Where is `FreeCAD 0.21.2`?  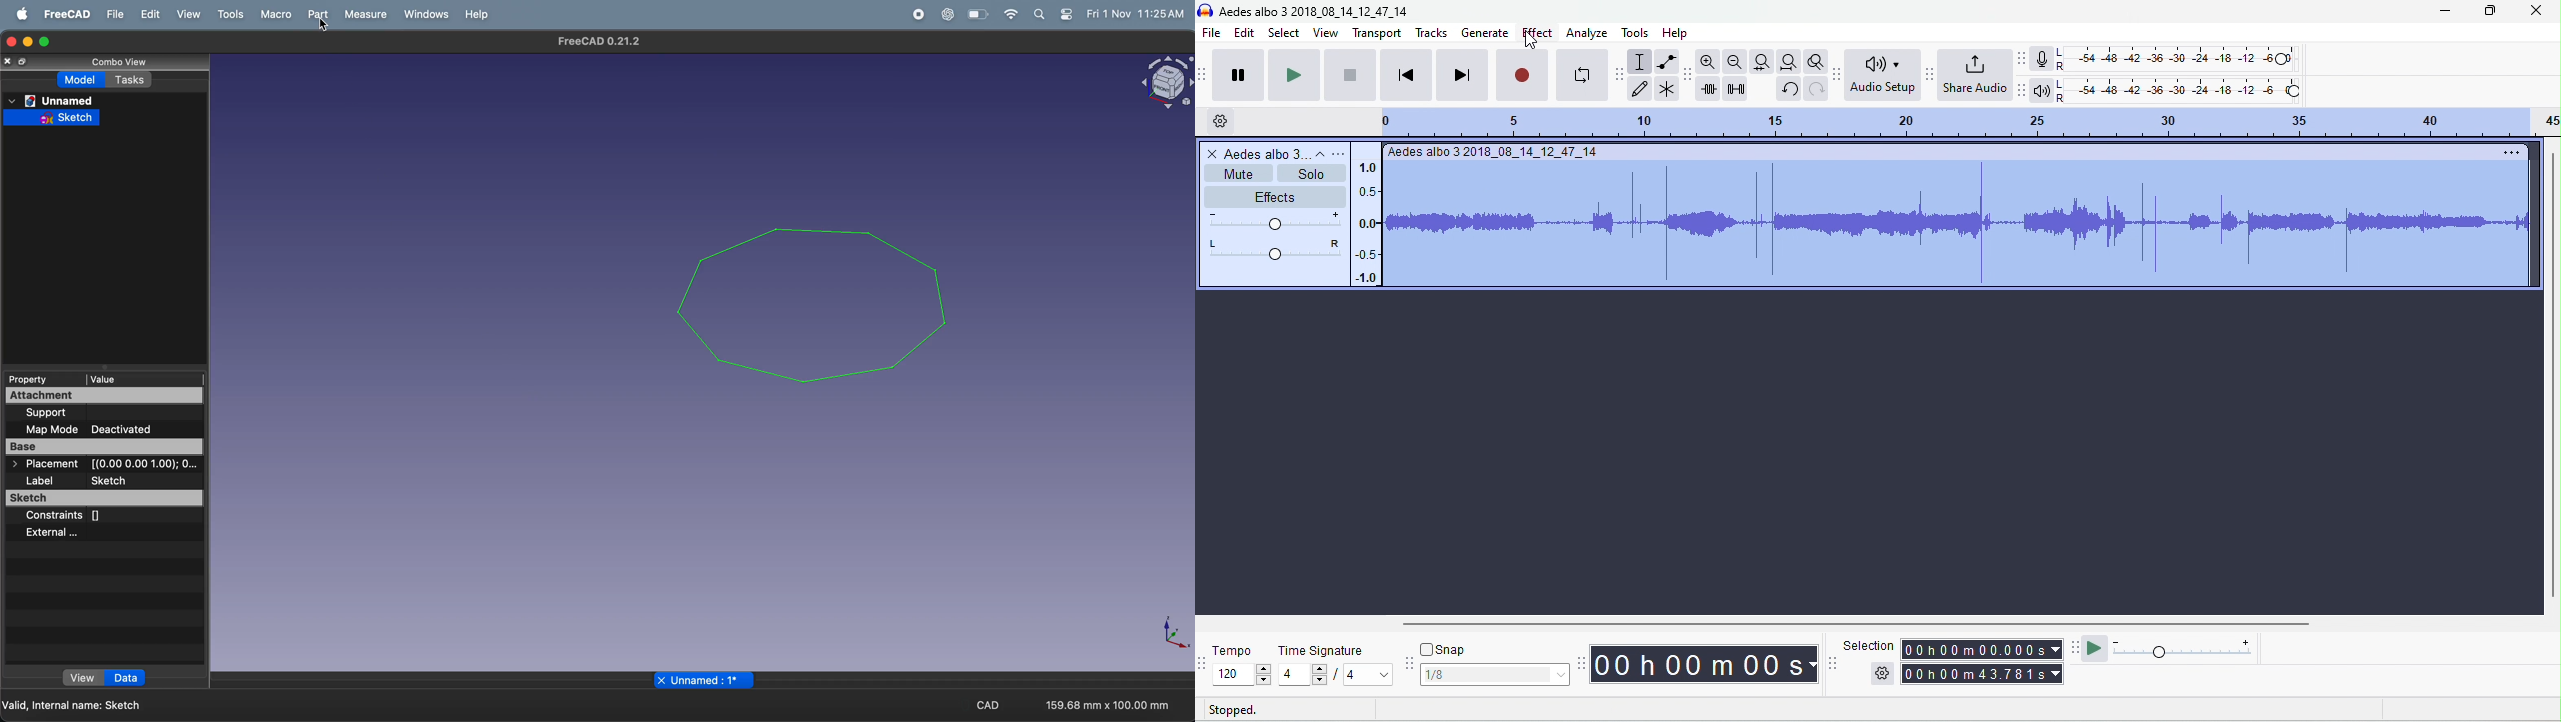 FreeCAD 0.21.2 is located at coordinates (603, 41).